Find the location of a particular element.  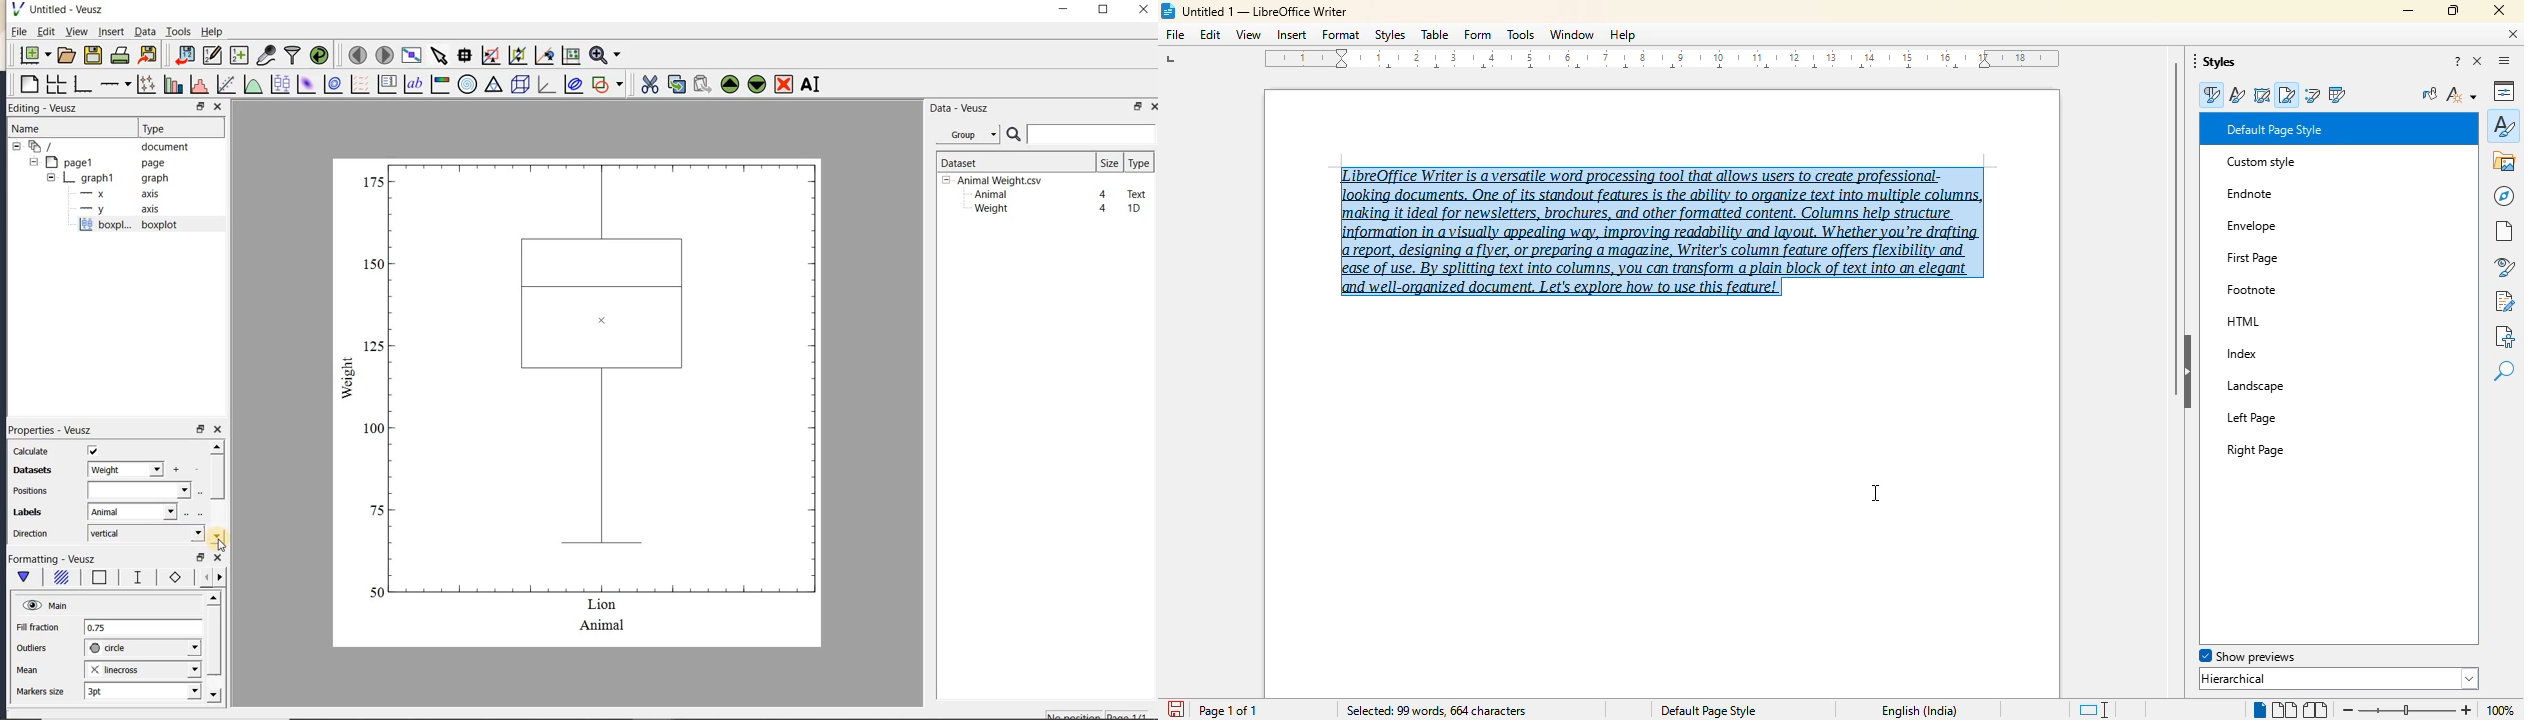

close is located at coordinates (218, 559).